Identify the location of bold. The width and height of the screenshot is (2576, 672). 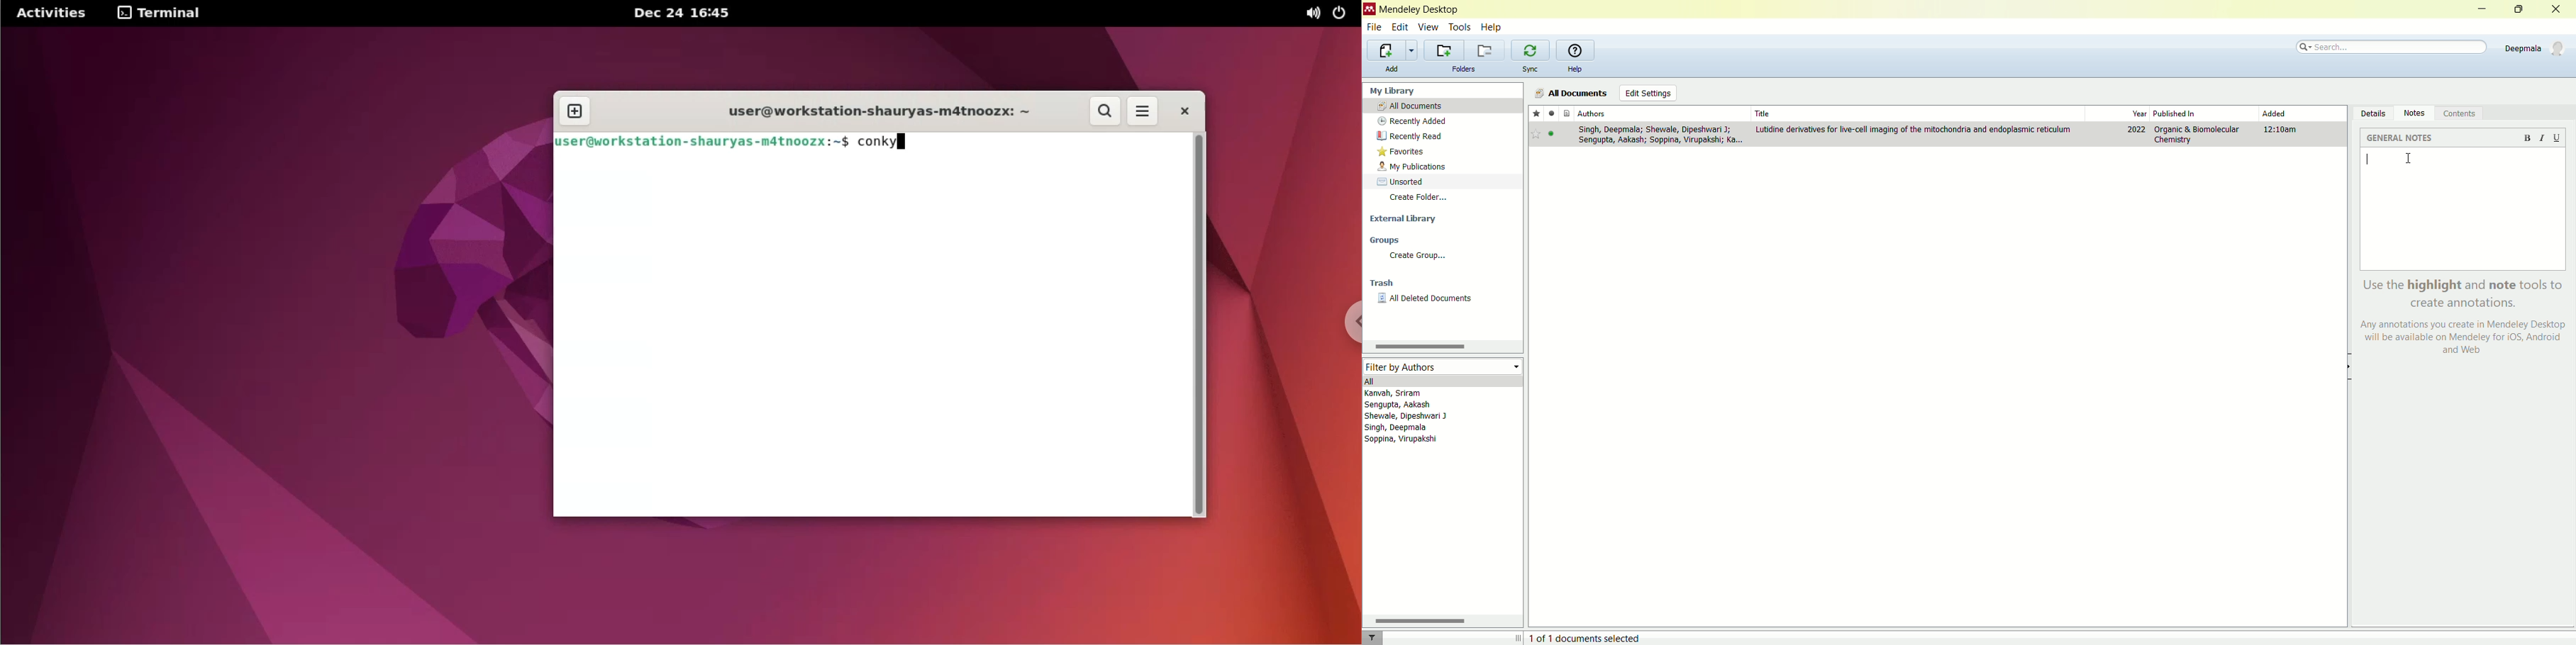
(2530, 141).